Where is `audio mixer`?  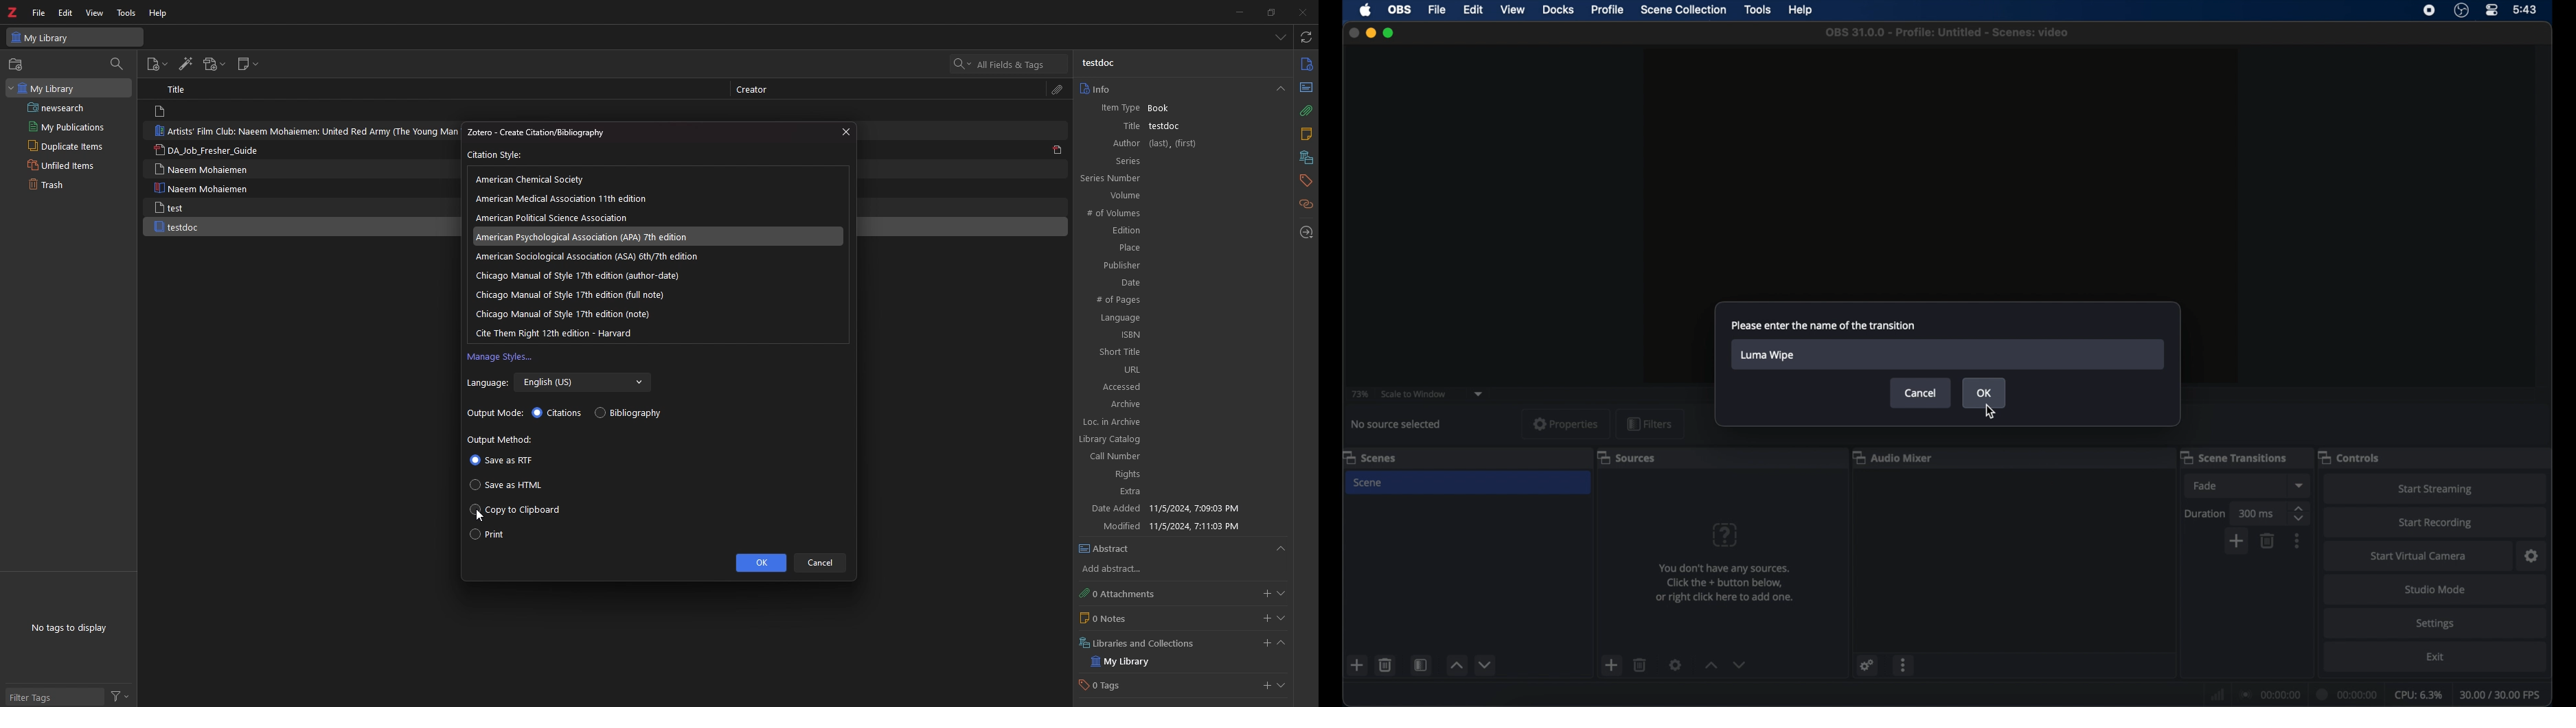 audio mixer is located at coordinates (1893, 457).